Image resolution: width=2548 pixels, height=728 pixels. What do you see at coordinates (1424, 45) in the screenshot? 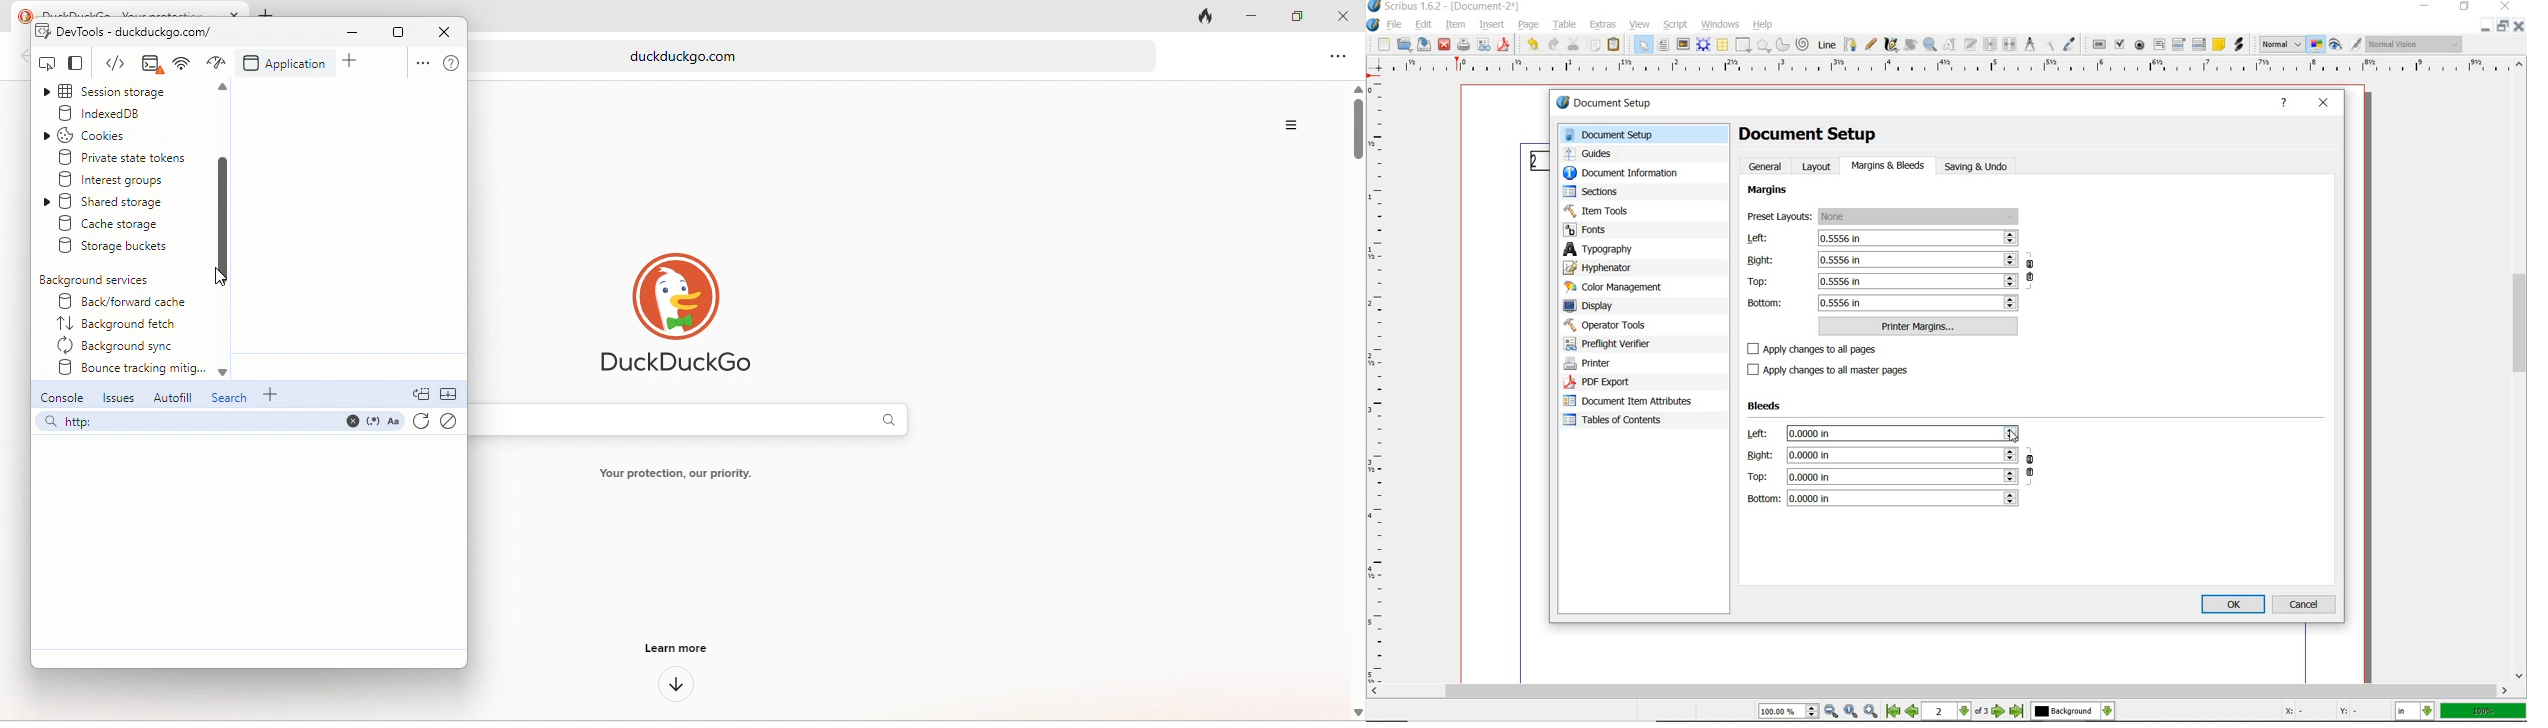
I see `save` at bounding box center [1424, 45].